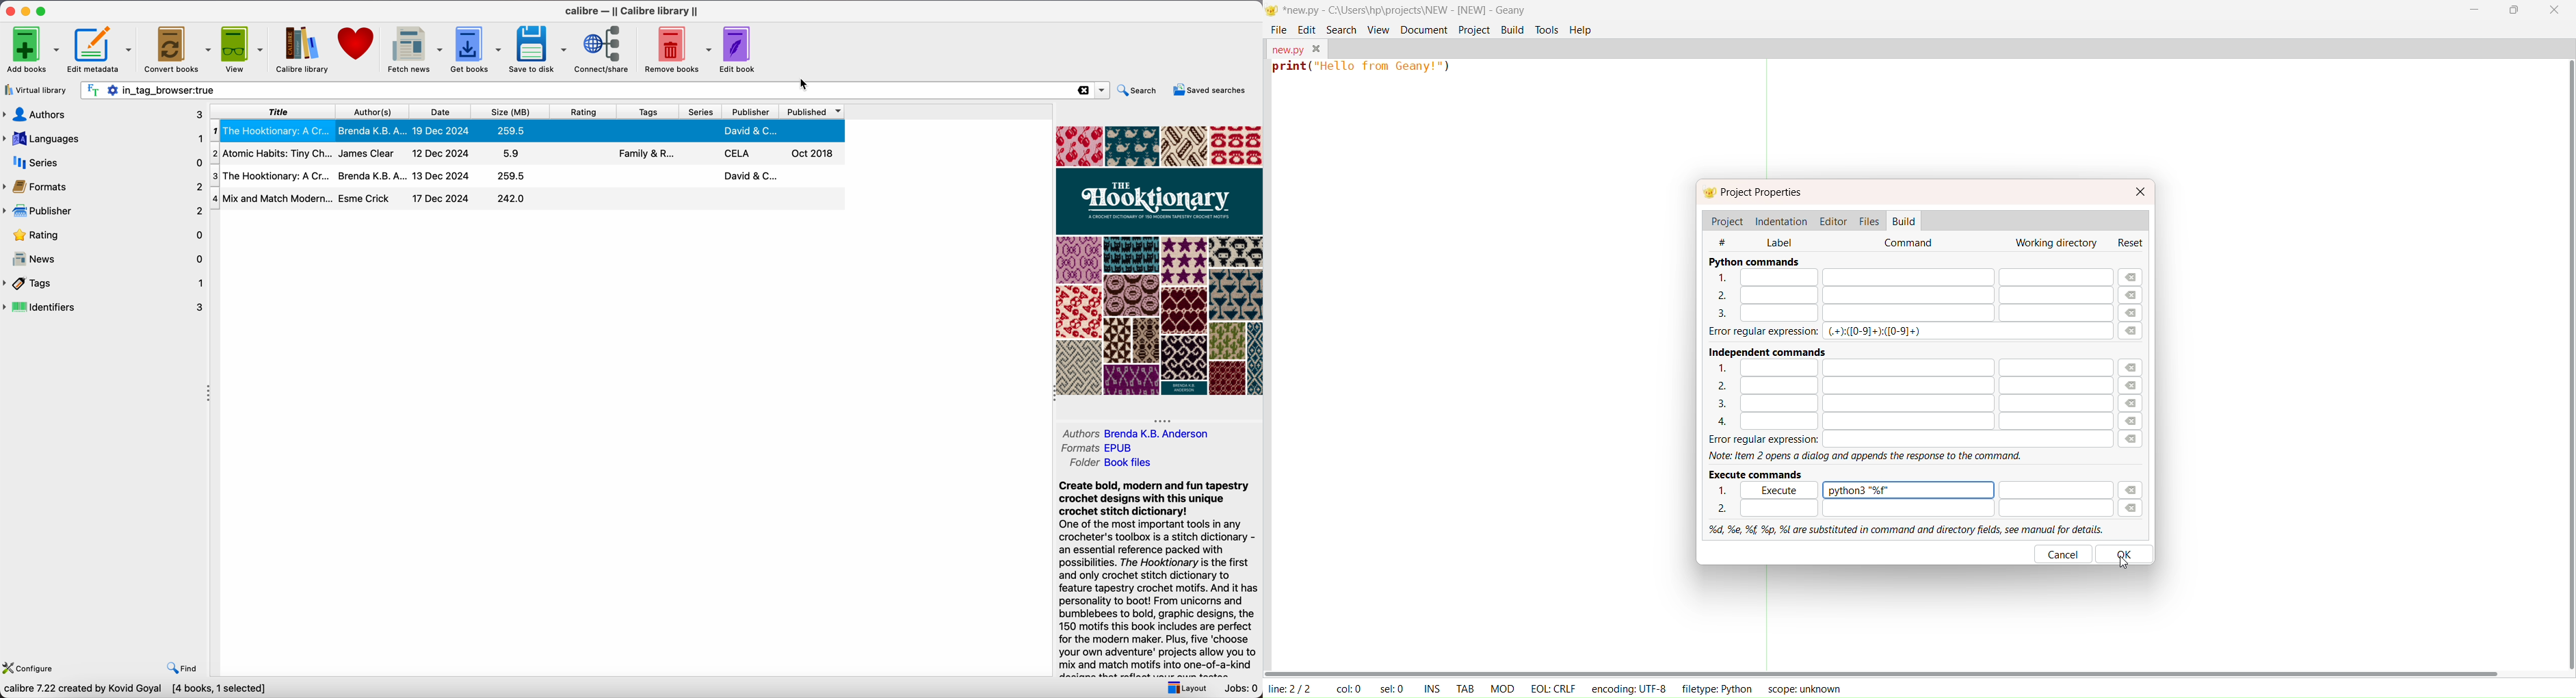 The width and height of the screenshot is (2576, 700). I want to click on indentation, so click(1783, 220).